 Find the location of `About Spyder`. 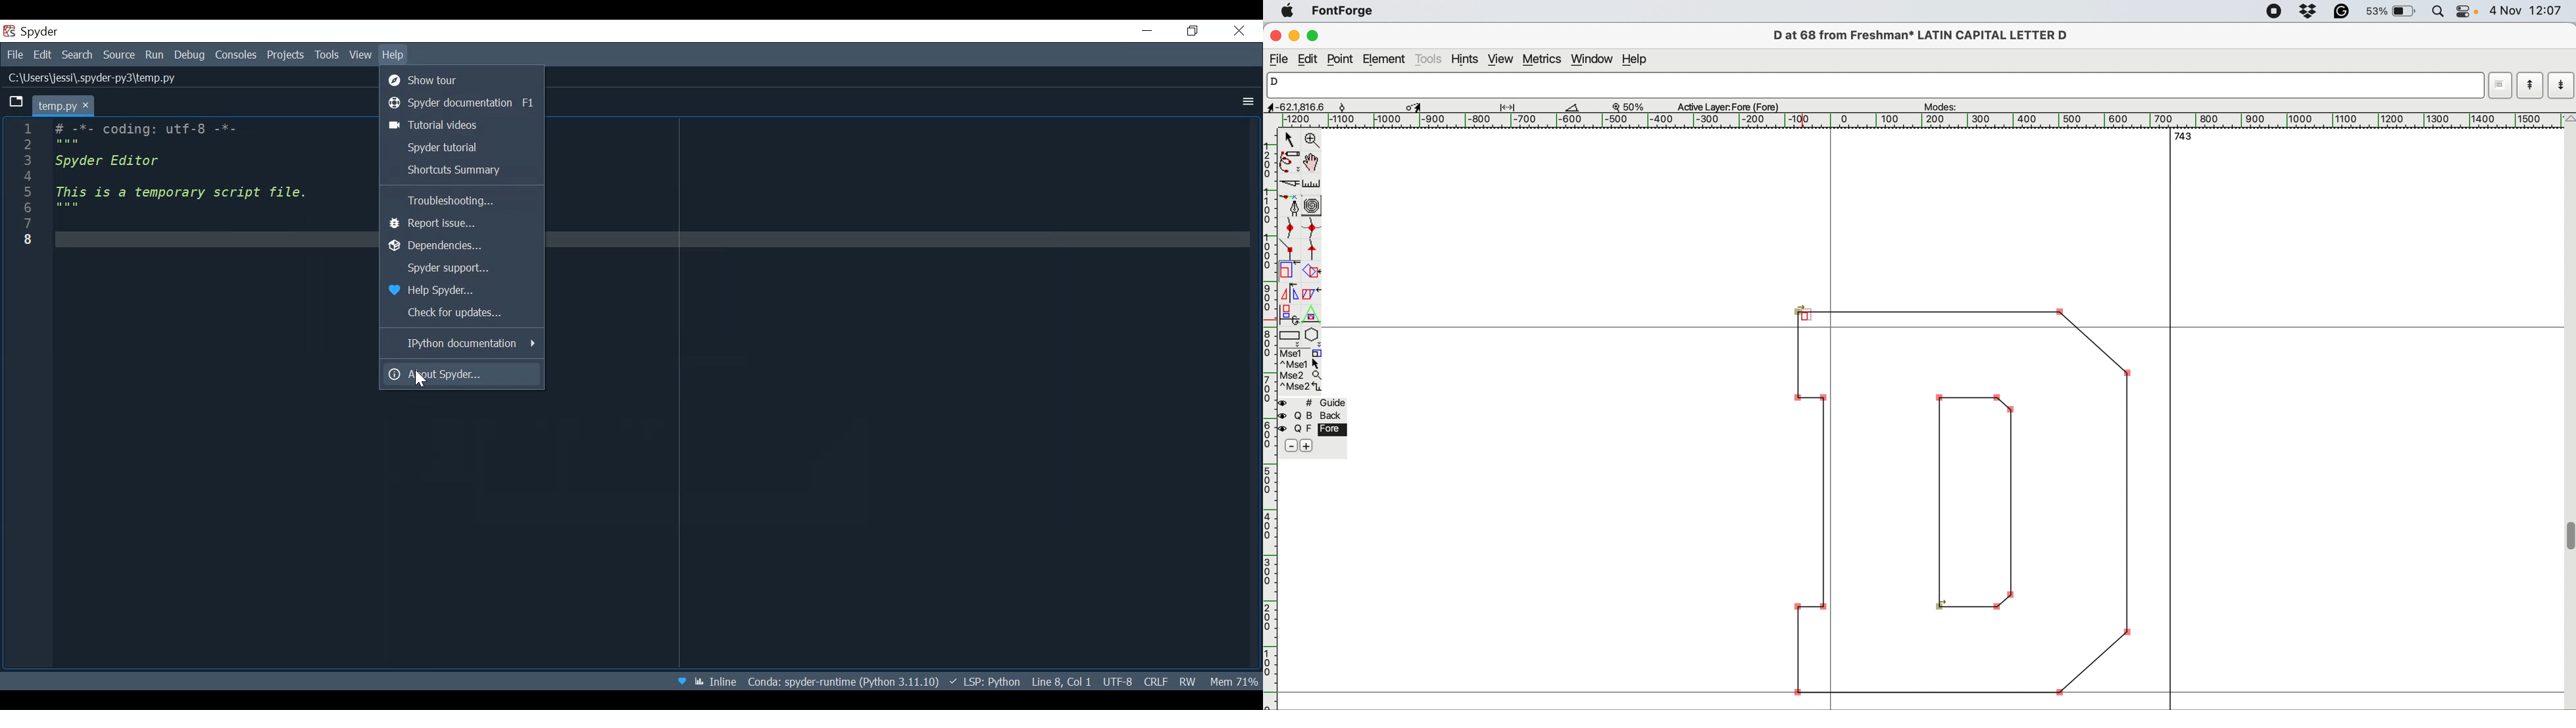

About Spyder is located at coordinates (462, 375).